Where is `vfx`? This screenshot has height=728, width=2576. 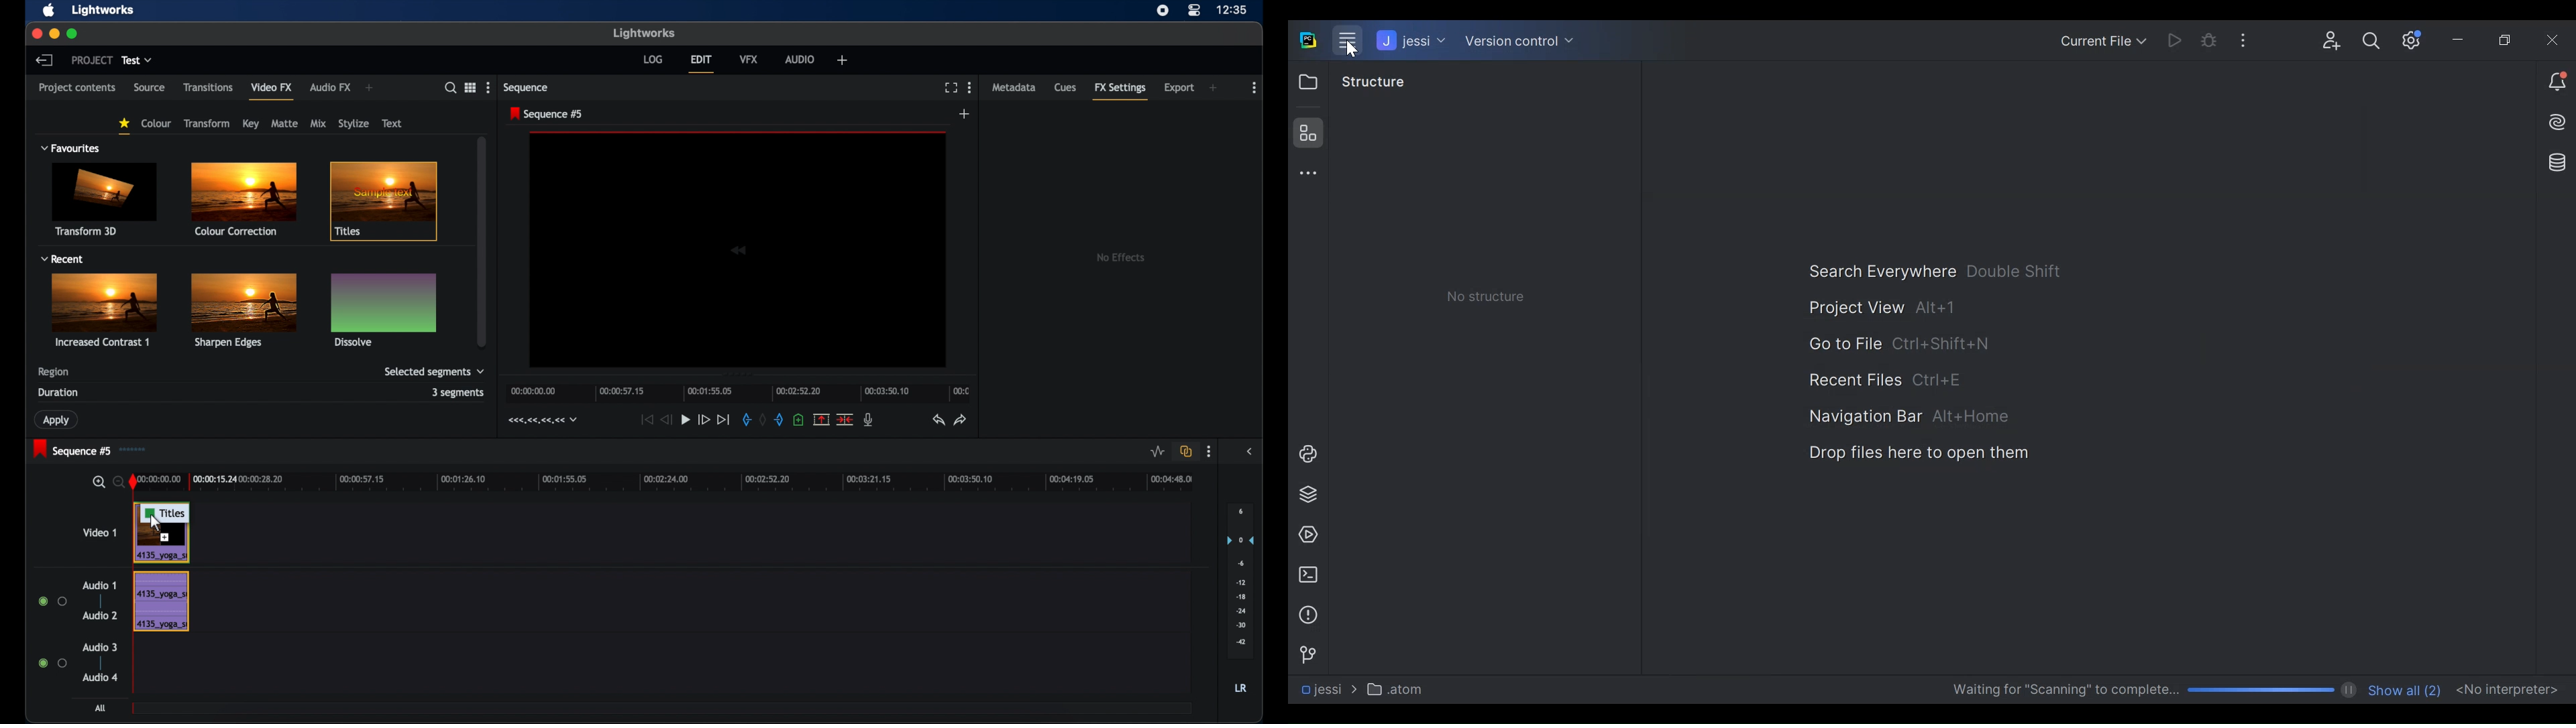 vfx is located at coordinates (749, 59).